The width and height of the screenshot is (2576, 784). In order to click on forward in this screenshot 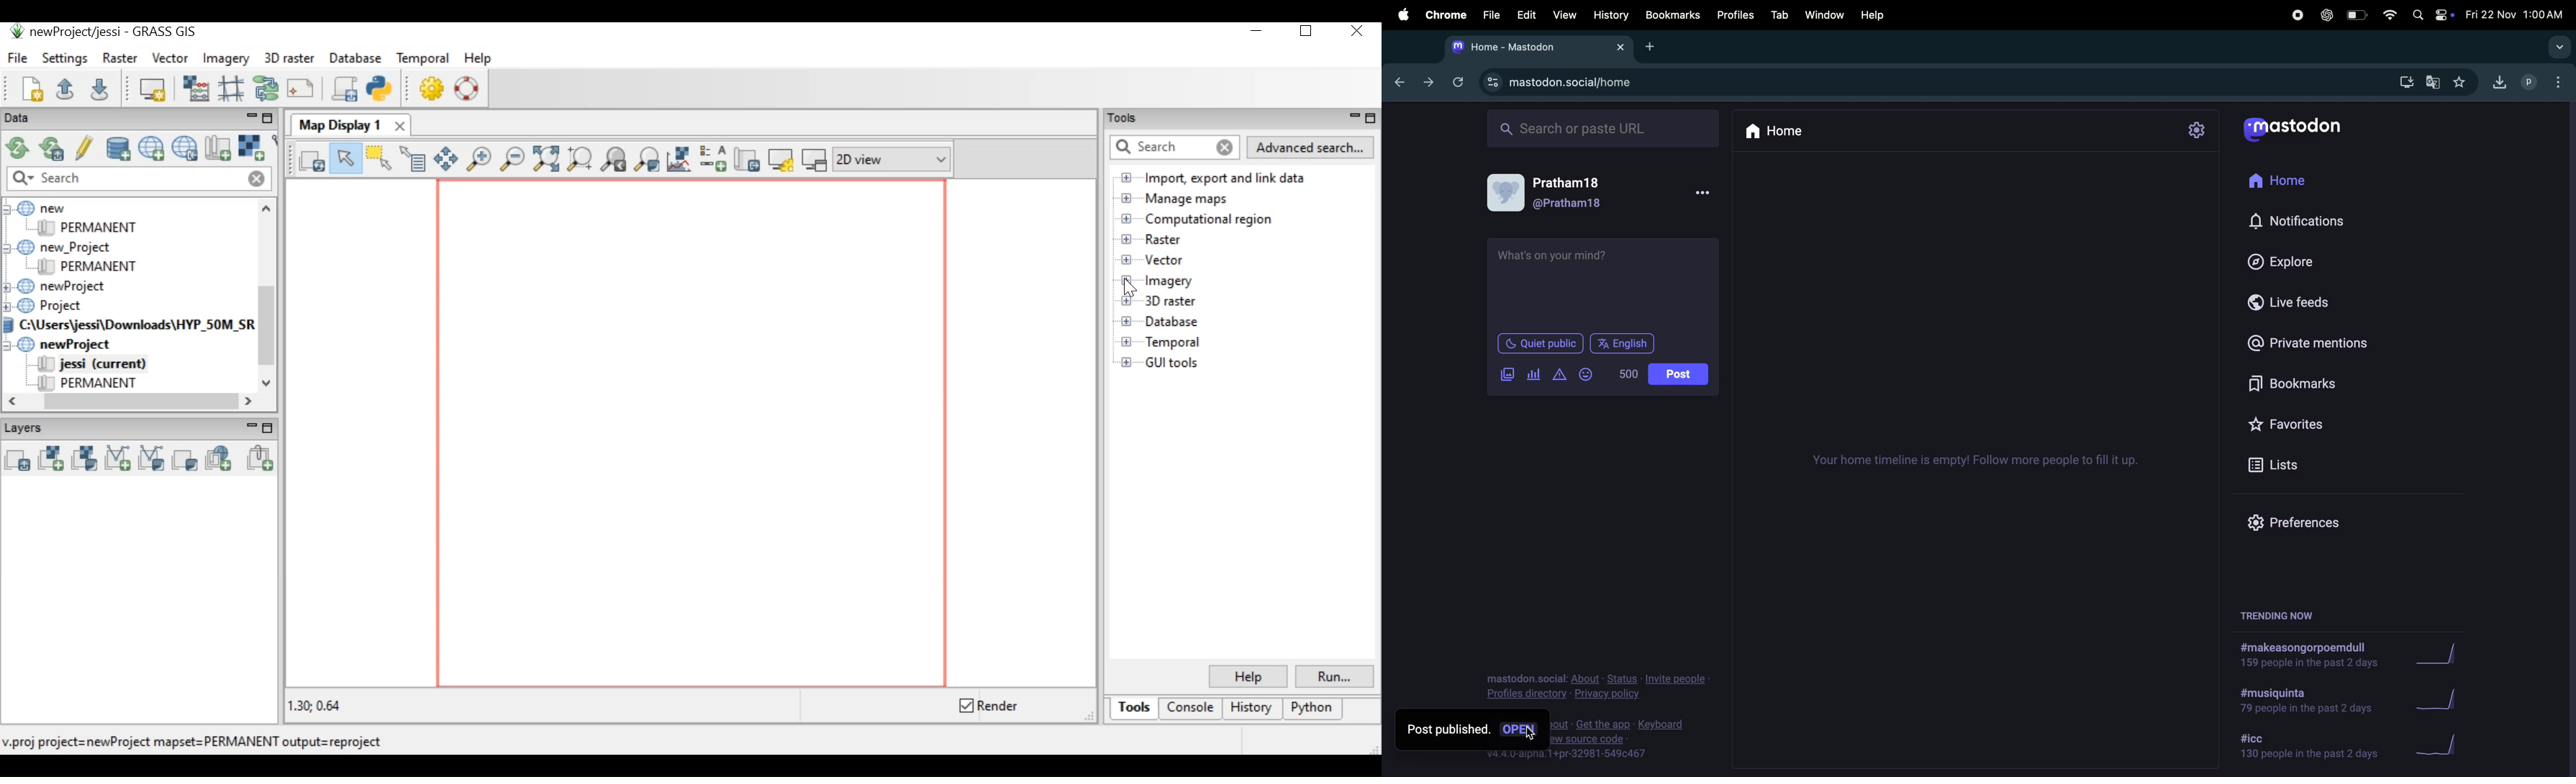, I will do `click(1430, 83)`.